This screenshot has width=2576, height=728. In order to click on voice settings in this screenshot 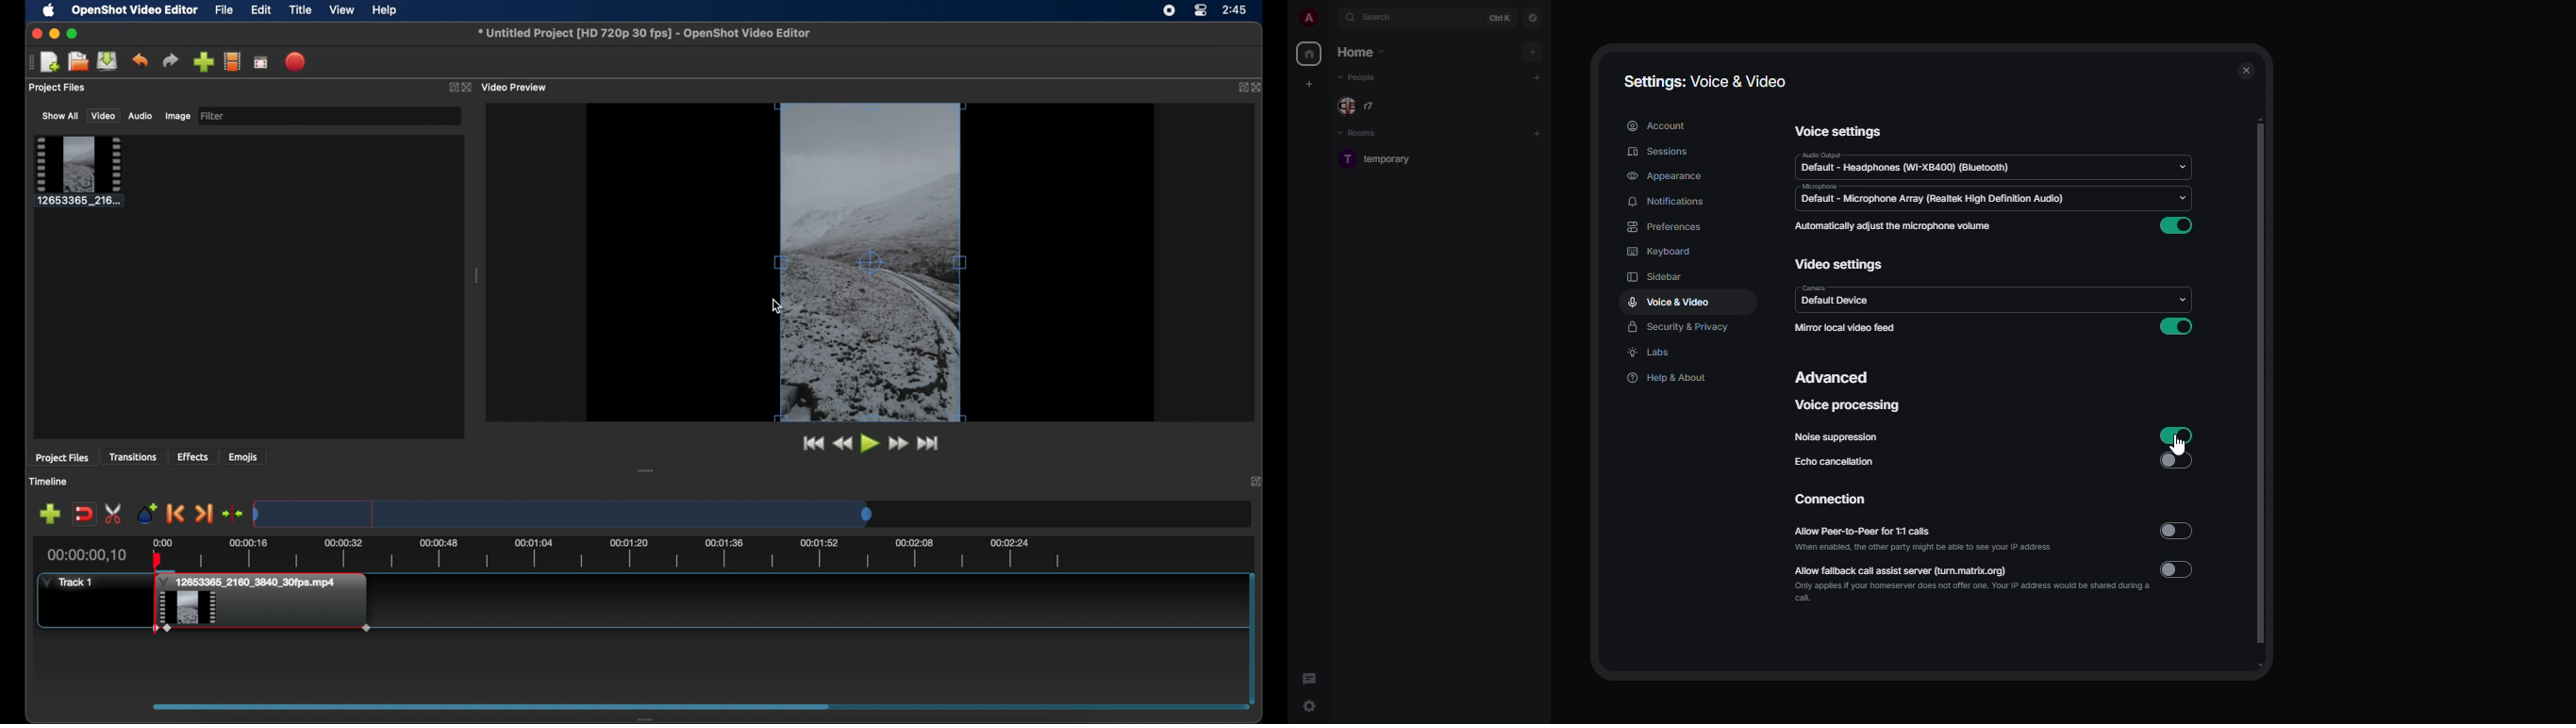, I will do `click(1840, 132)`.